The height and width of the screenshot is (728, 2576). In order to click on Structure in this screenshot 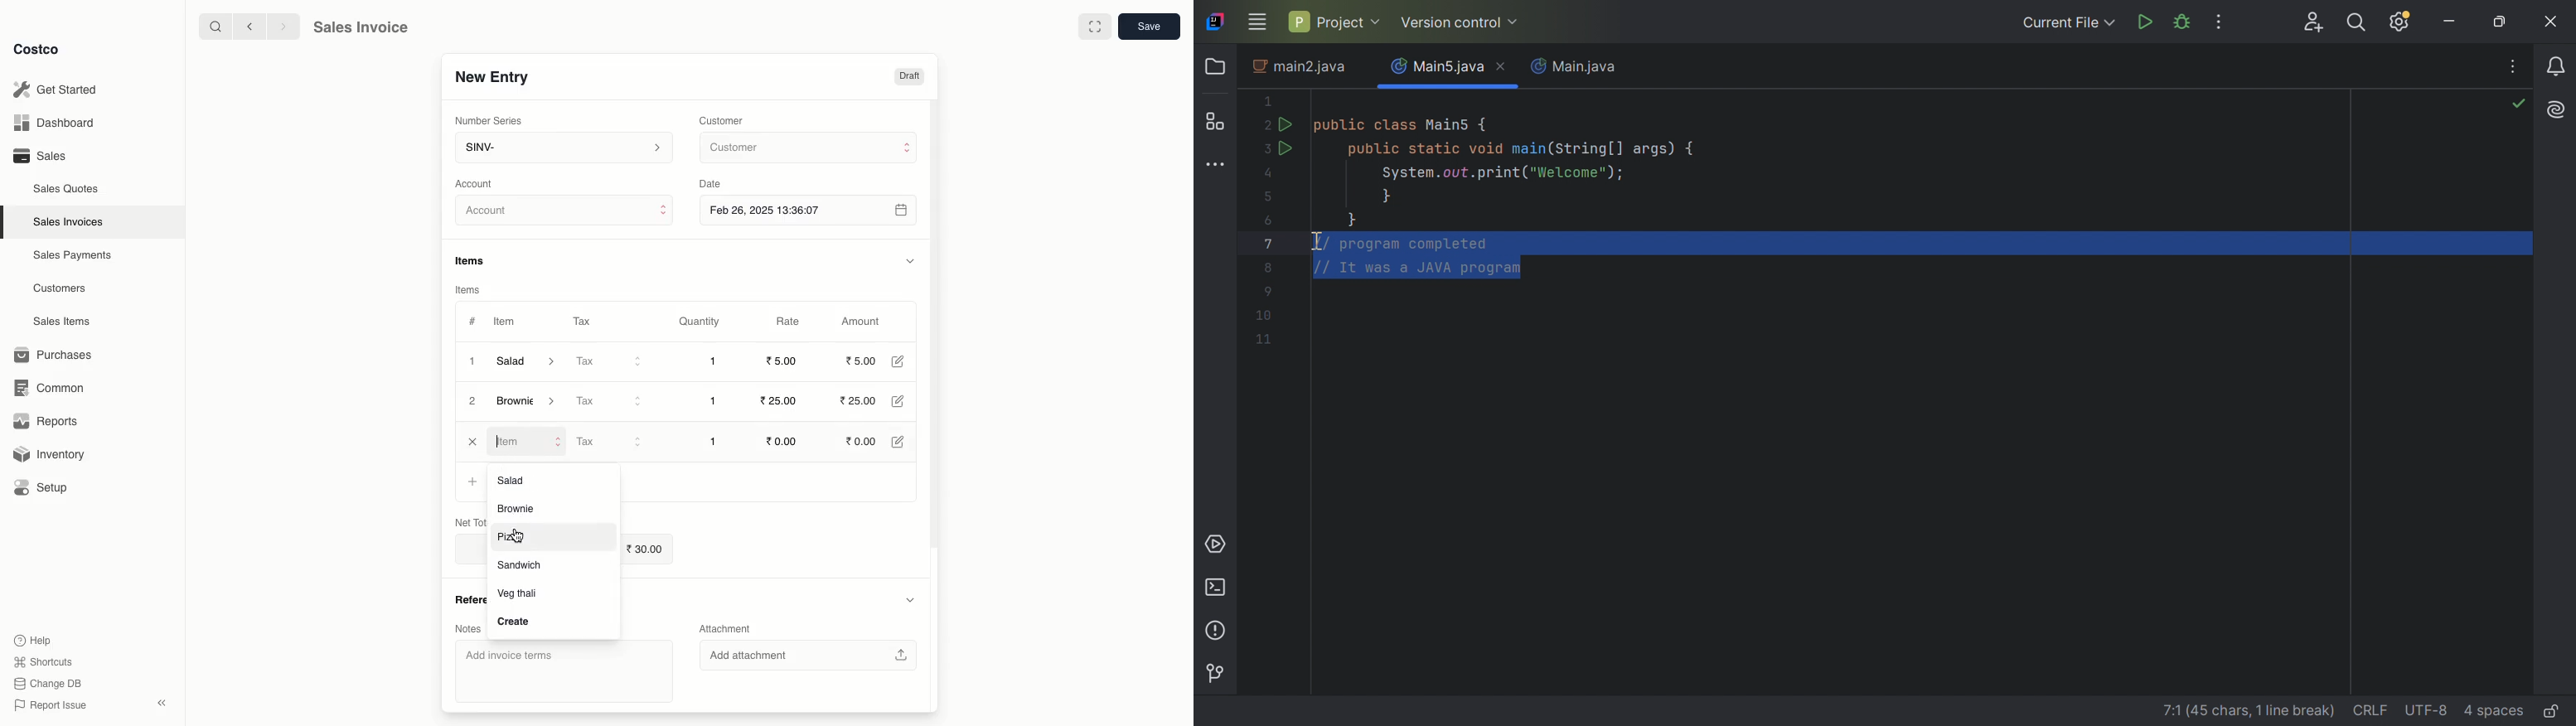, I will do `click(1219, 121)`.